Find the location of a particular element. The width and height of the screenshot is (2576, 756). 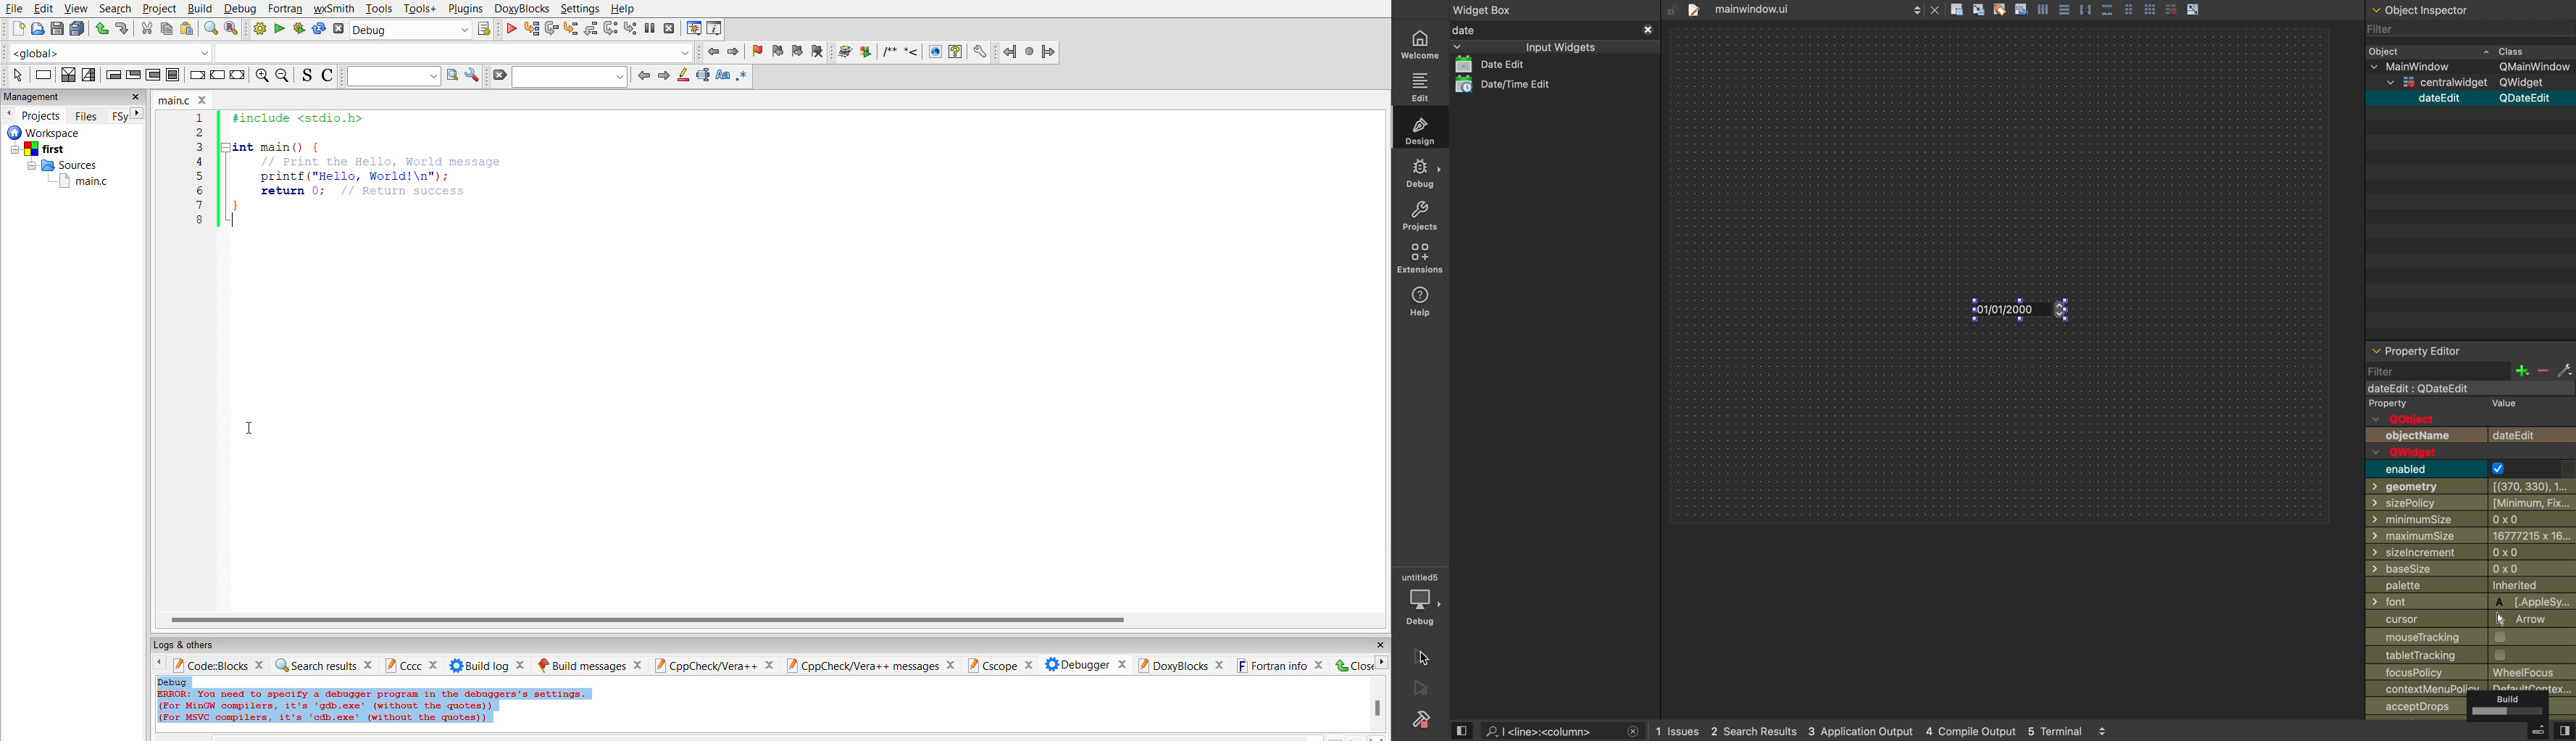

build is located at coordinates (258, 28).